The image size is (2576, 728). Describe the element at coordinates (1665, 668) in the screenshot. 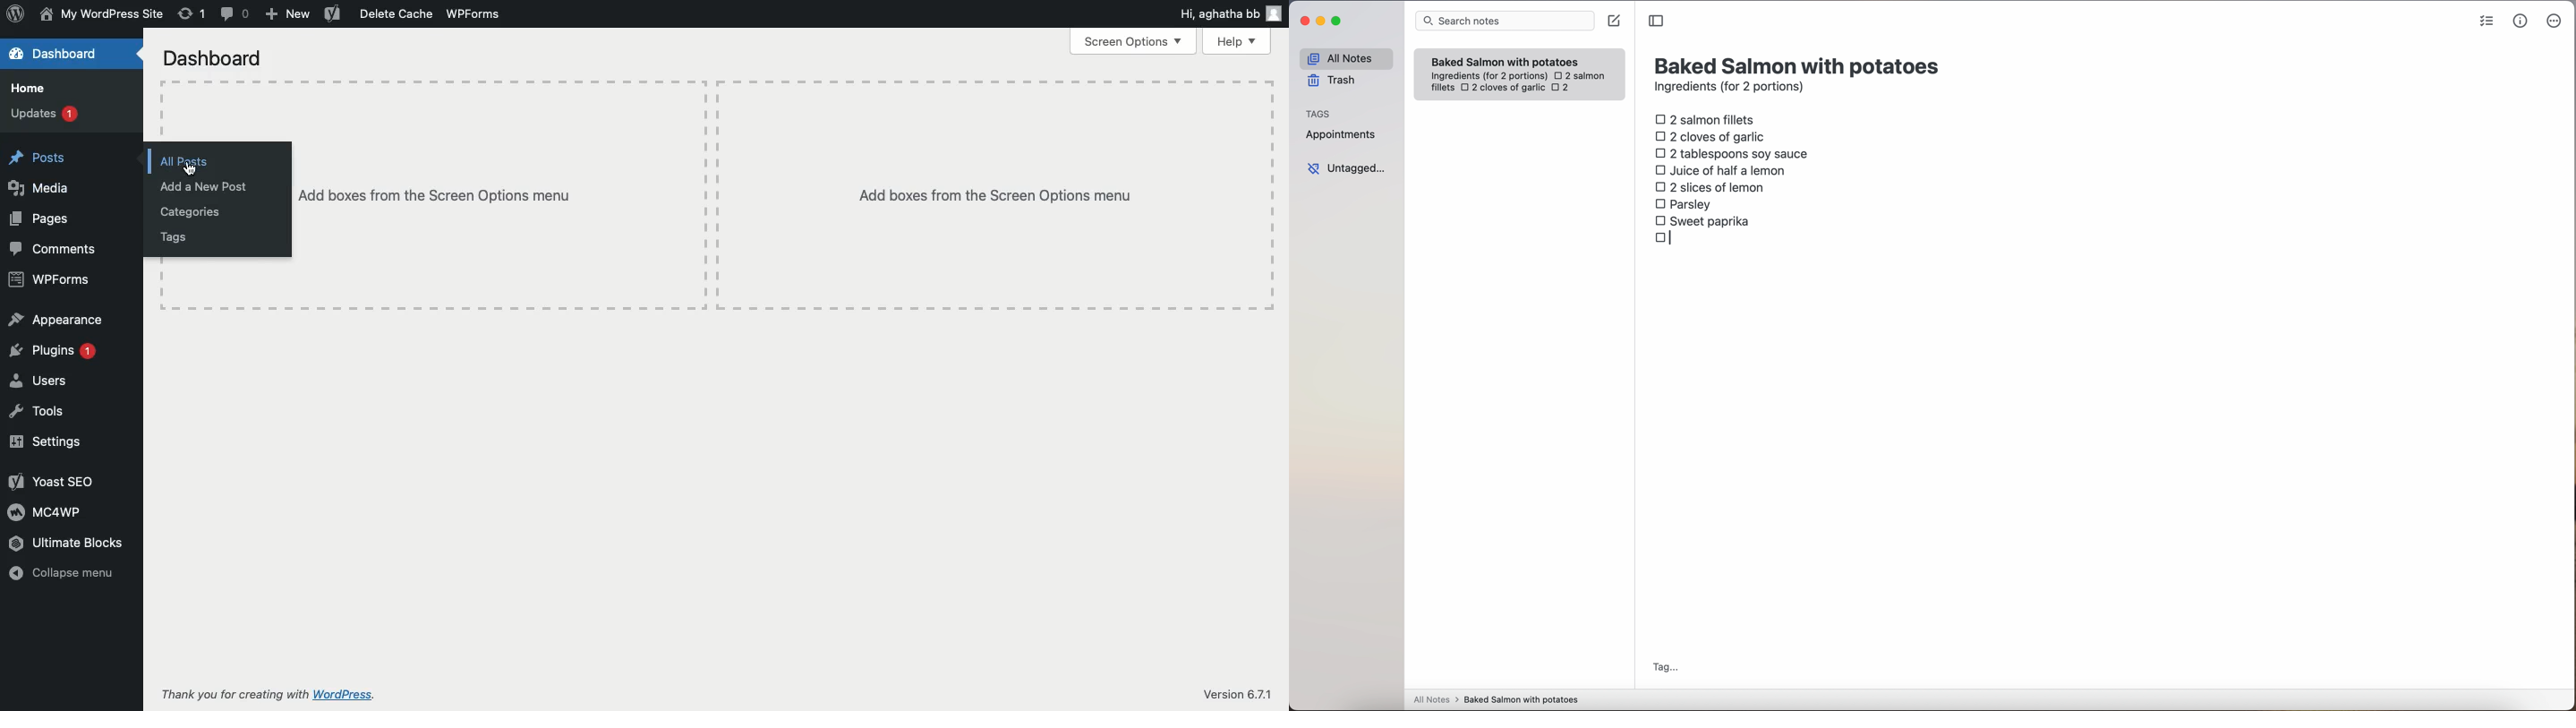

I see `tag` at that location.